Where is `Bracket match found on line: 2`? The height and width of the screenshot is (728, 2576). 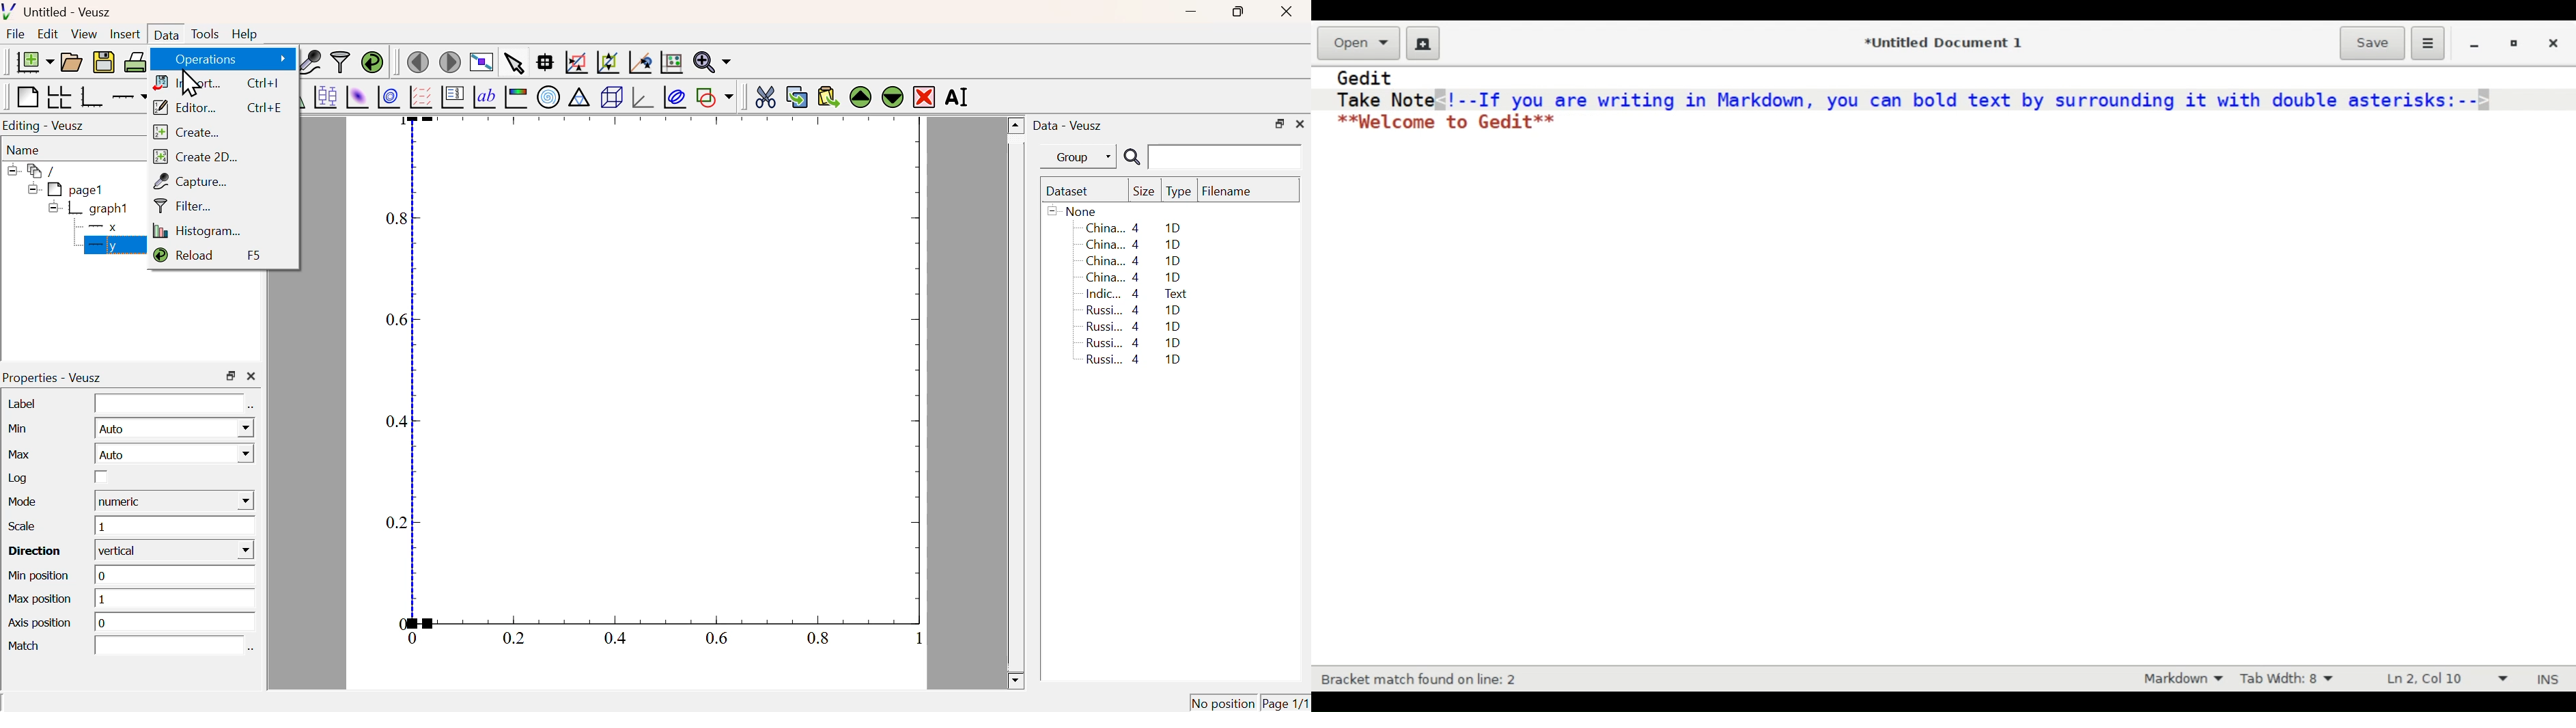 Bracket match found on line: 2 is located at coordinates (1422, 680).